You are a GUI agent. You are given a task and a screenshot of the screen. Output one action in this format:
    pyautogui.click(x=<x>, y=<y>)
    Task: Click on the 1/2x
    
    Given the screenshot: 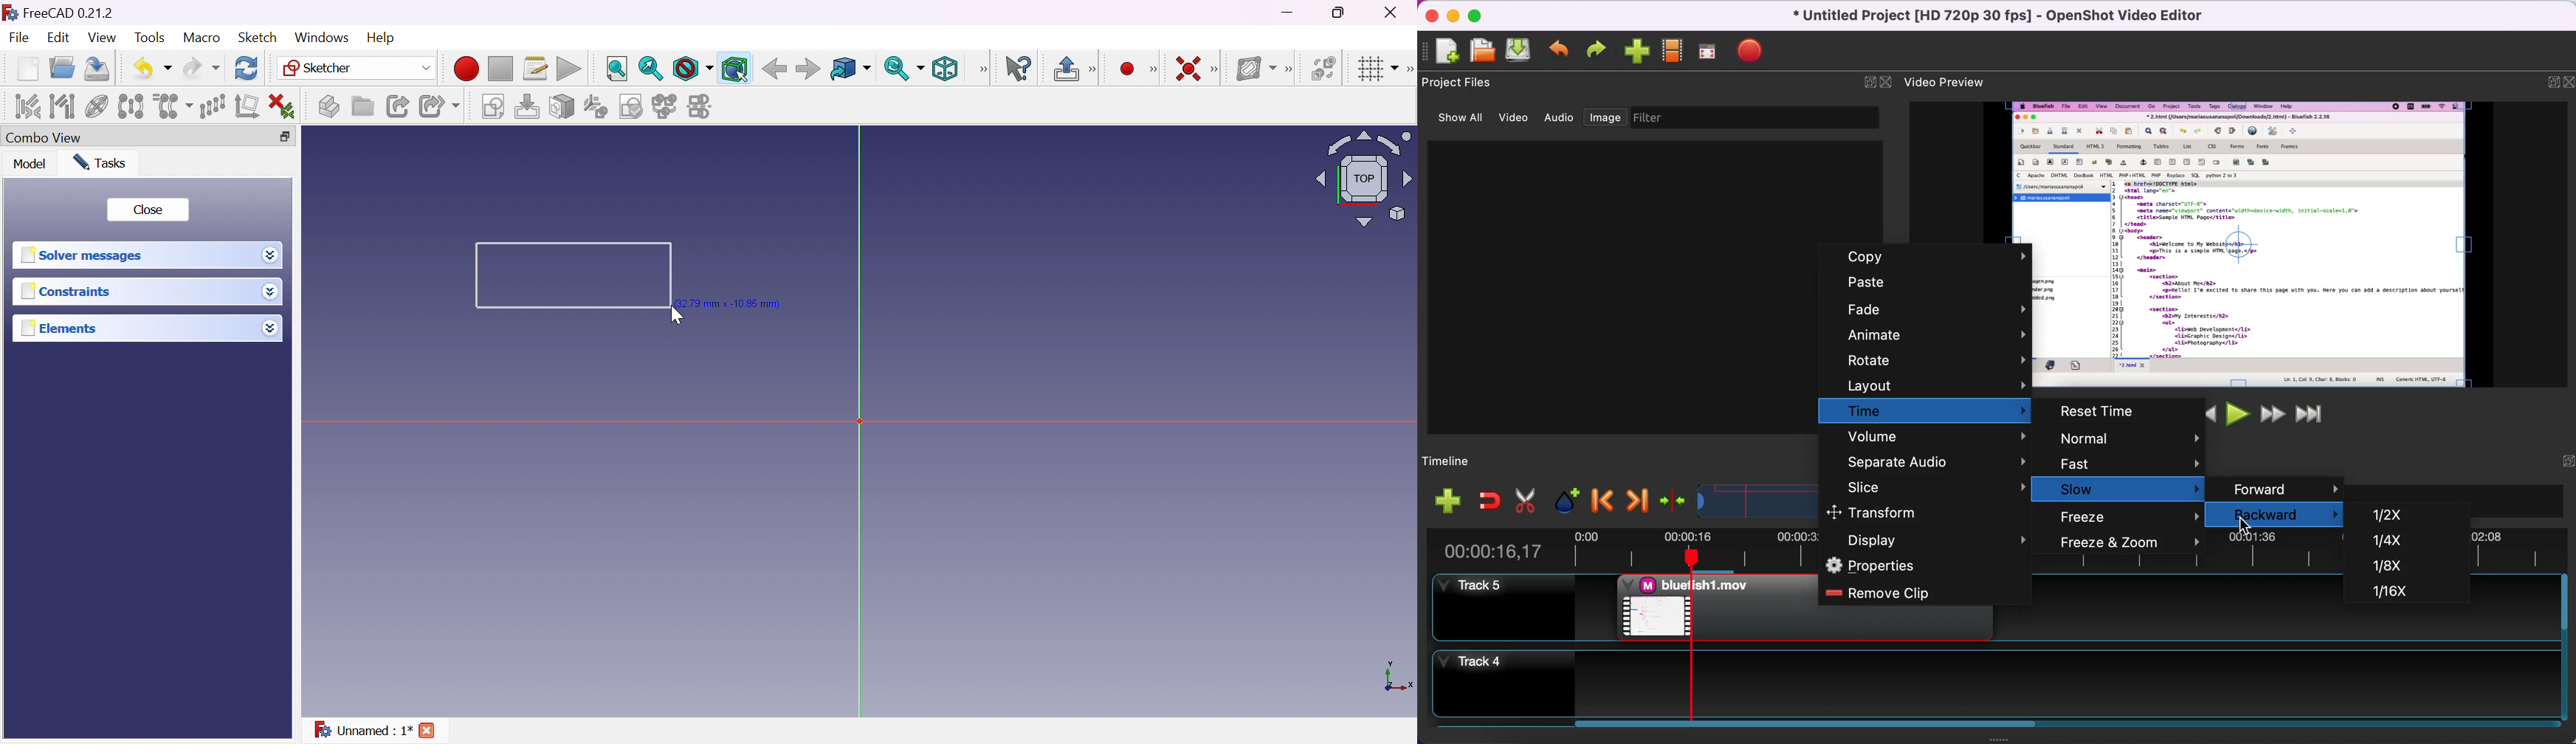 What is the action you would take?
    pyautogui.click(x=2395, y=514)
    